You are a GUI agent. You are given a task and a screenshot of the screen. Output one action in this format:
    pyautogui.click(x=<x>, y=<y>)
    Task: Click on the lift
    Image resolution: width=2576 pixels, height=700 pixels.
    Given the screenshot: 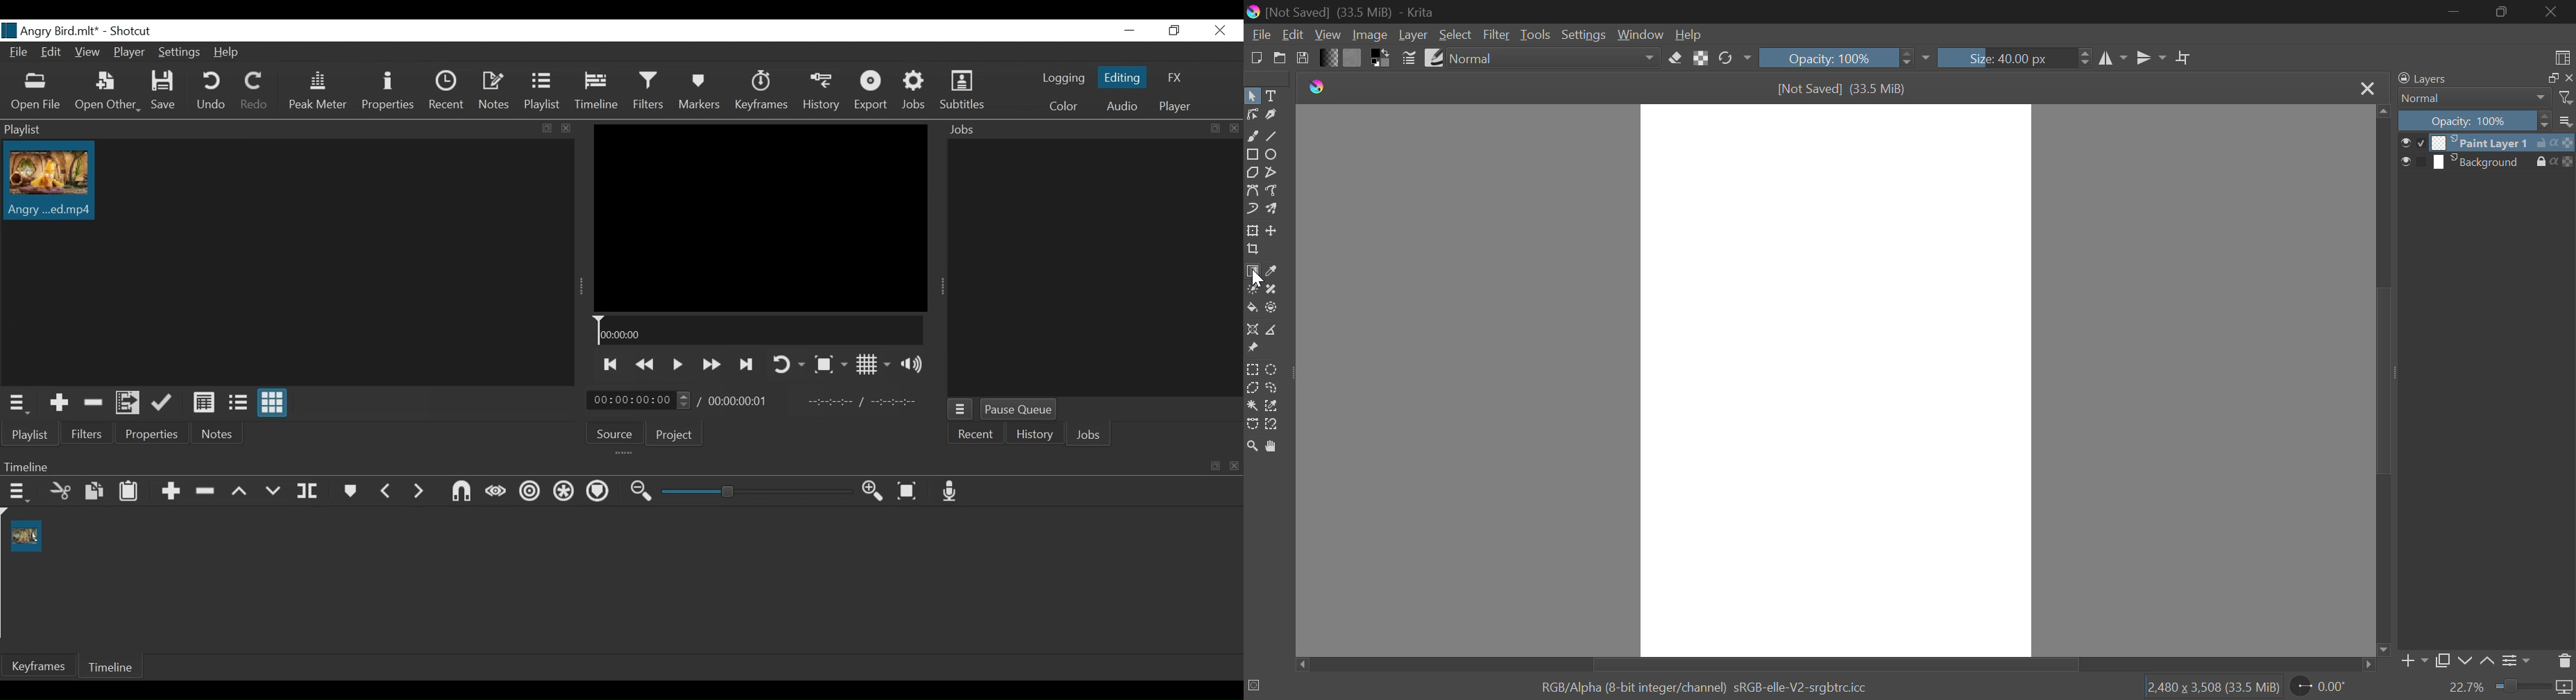 What is the action you would take?
    pyautogui.click(x=240, y=492)
    